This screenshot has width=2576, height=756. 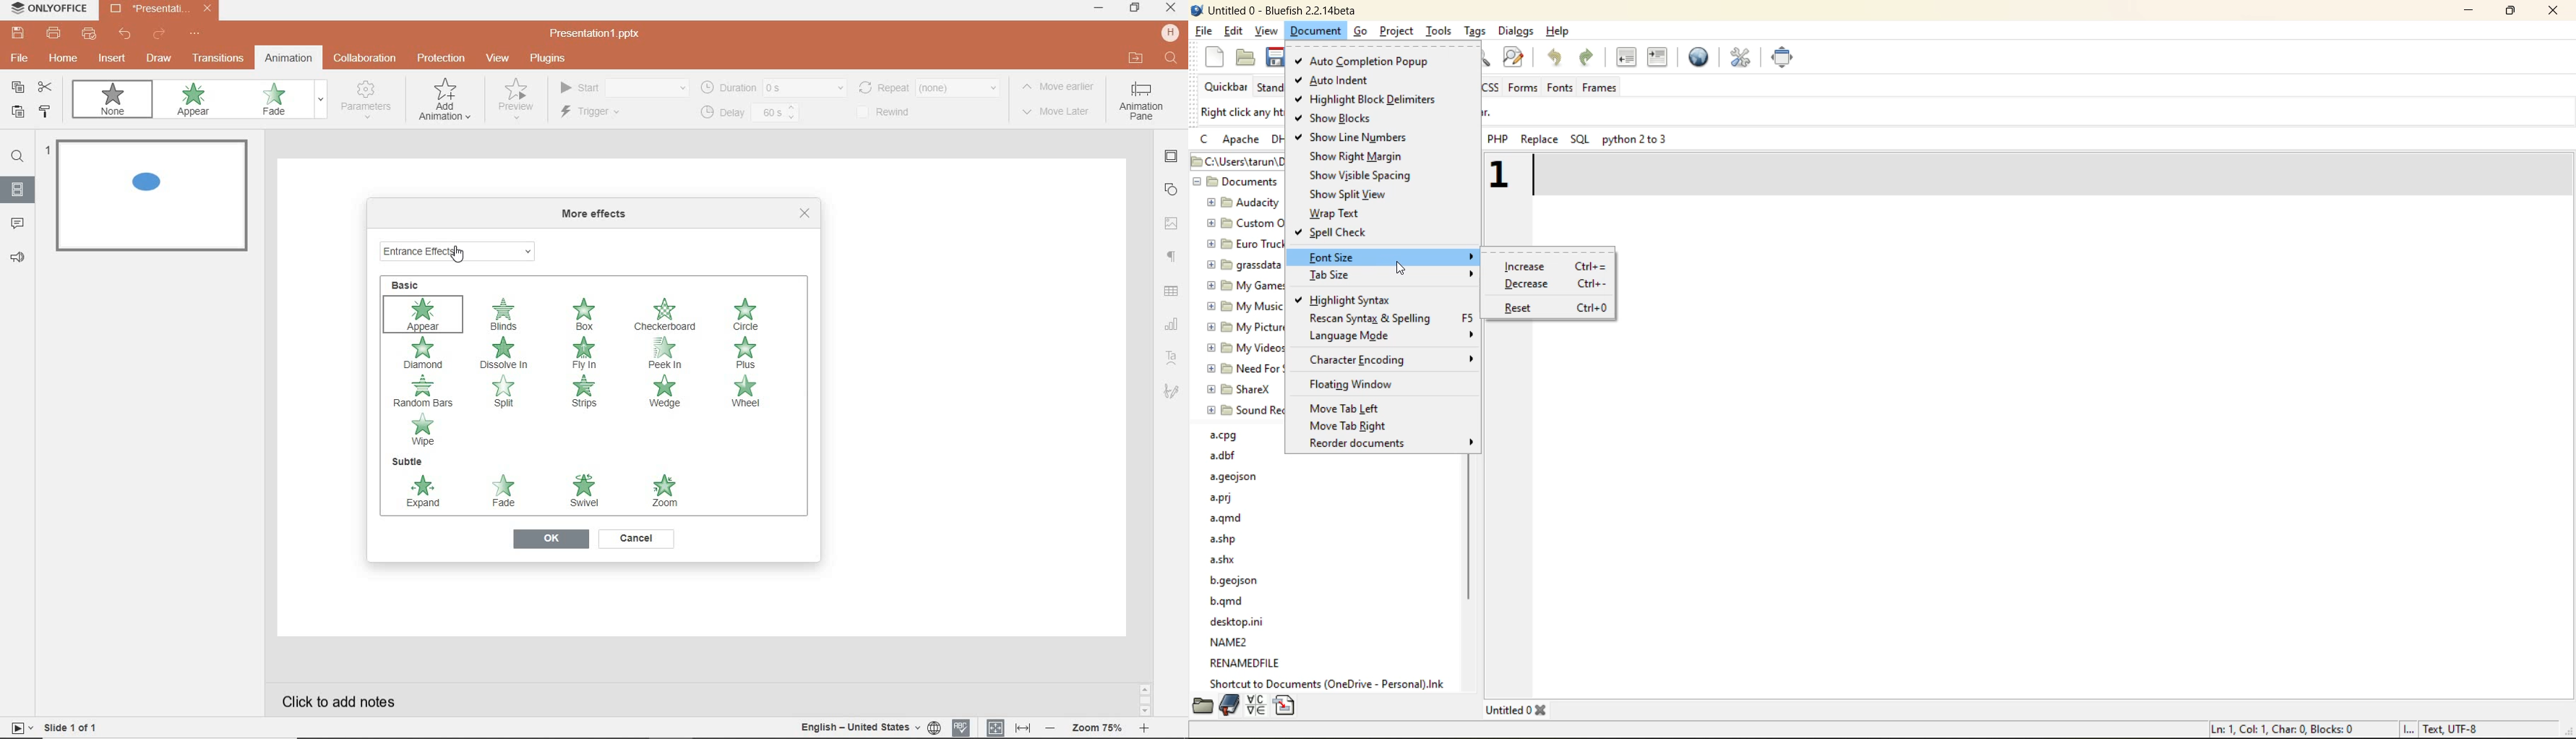 What do you see at coordinates (1170, 57) in the screenshot?
I see `find` at bounding box center [1170, 57].